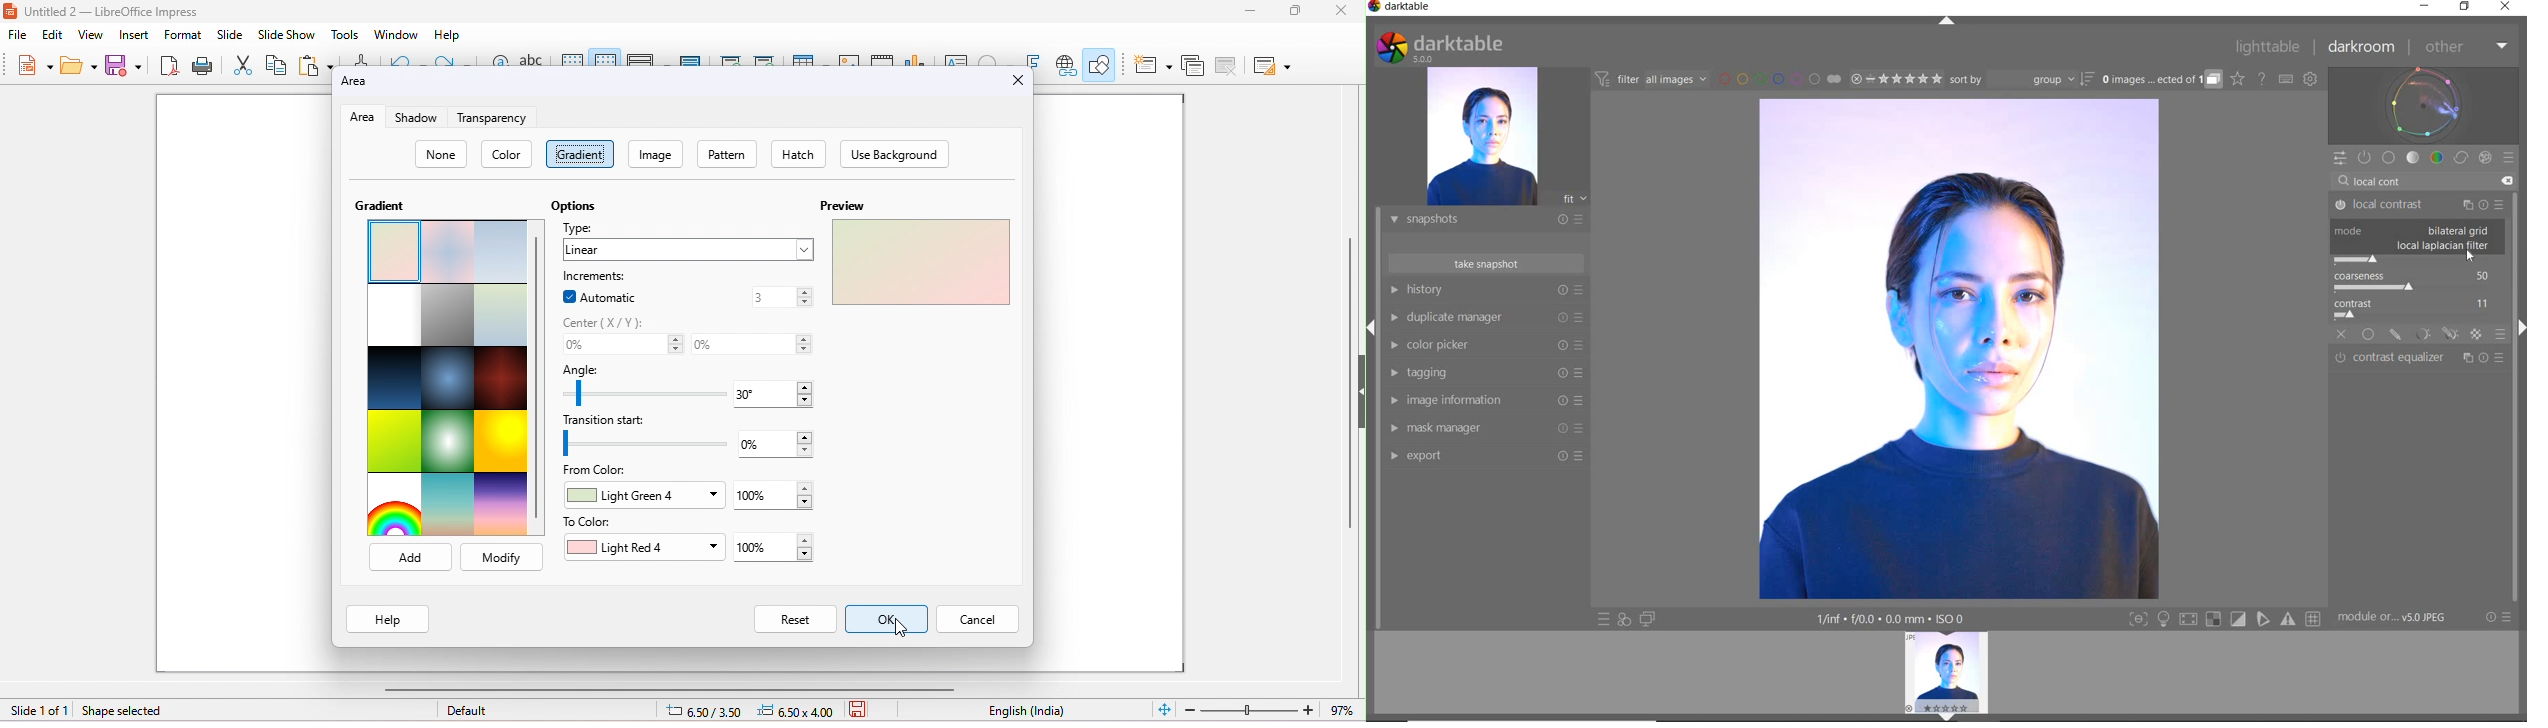  Describe the element at coordinates (1647, 619) in the screenshot. I see `DISPLAY A SECOND DARKROOM IMAGE WINDOW` at that location.